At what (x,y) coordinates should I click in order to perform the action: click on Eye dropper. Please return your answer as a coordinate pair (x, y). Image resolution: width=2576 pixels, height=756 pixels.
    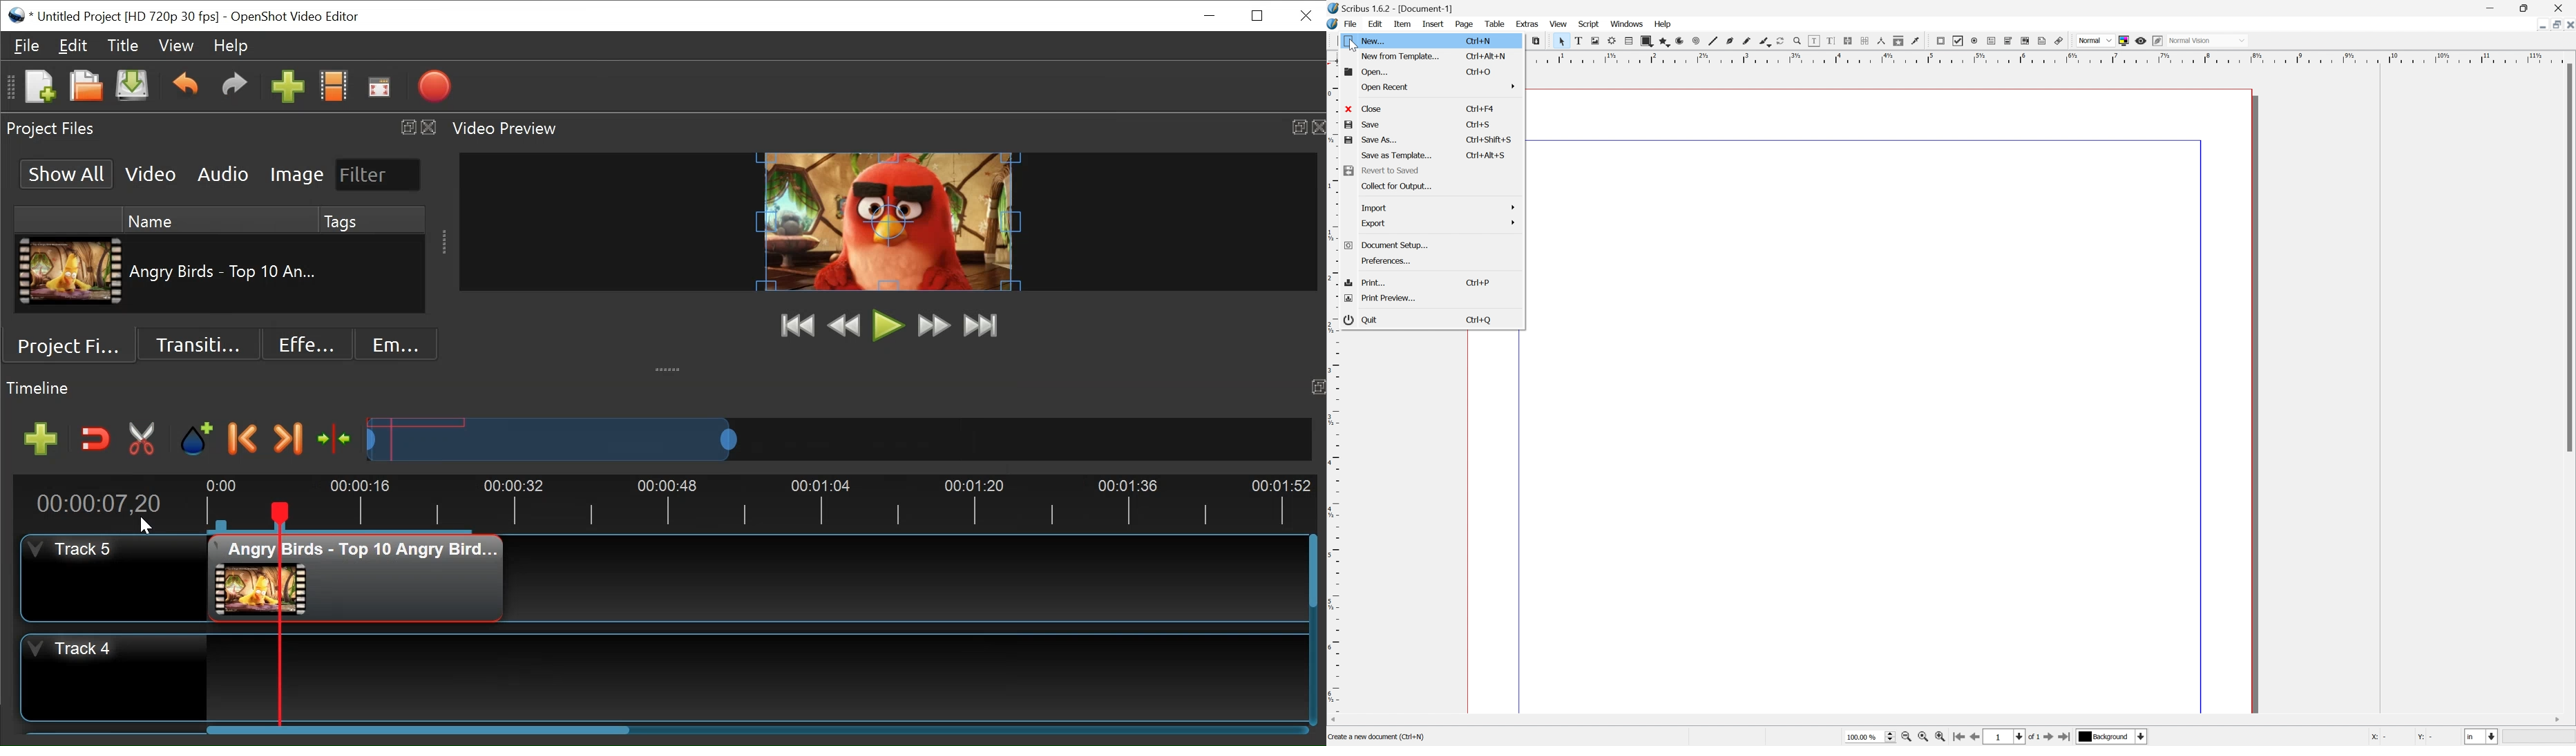
    Looking at the image, I should click on (1917, 41).